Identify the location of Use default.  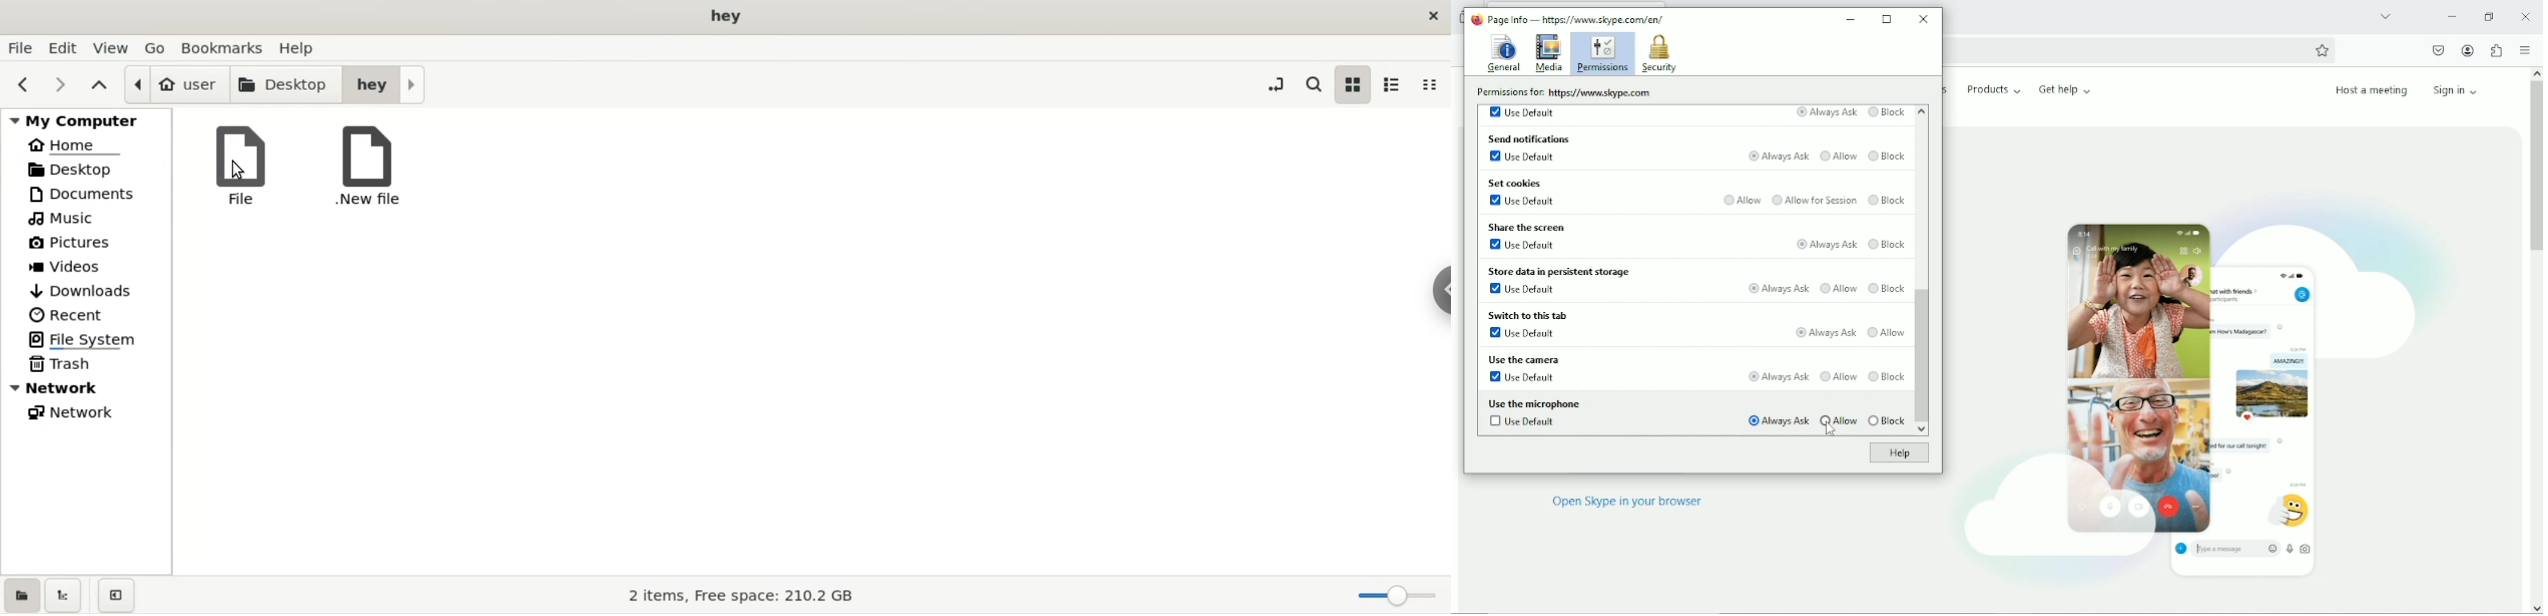
(1523, 377).